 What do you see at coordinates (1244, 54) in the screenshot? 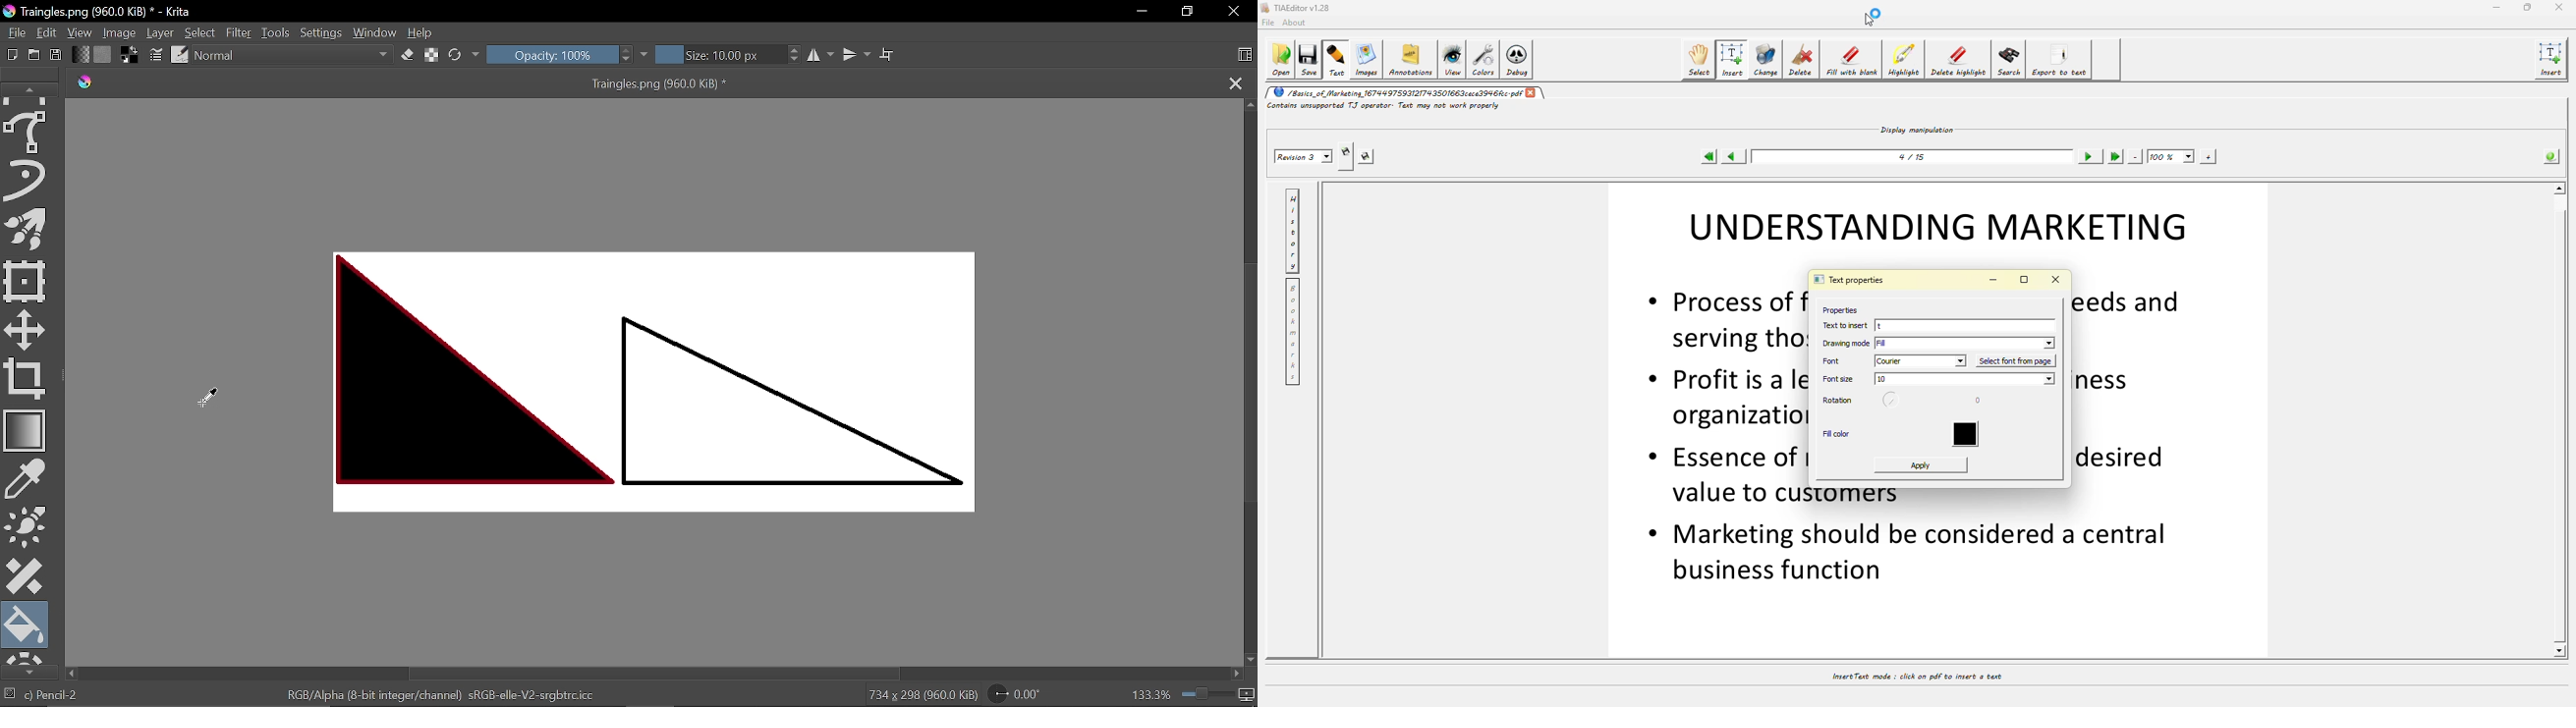
I see `Choose workspace` at bounding box center [1244, 54].